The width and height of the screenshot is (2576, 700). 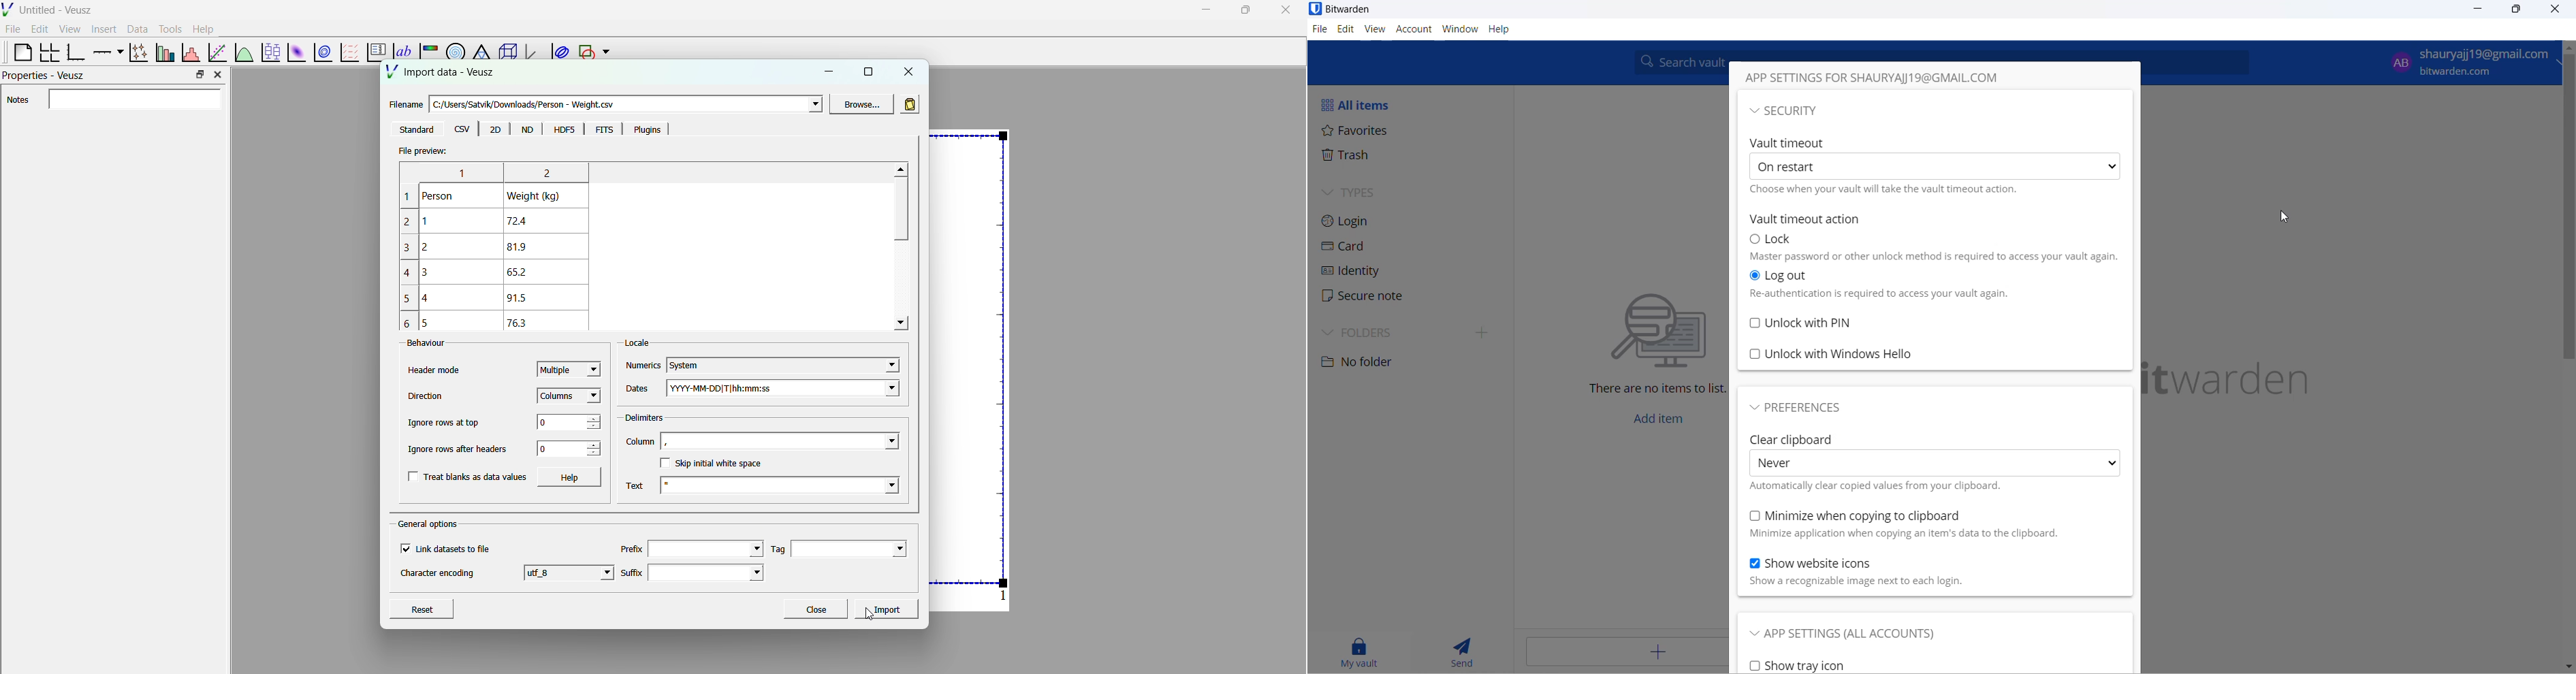 What do you see at coordinates (76, 52) in the screenshot?
I see `base graph` at bounding box center [76, 52].